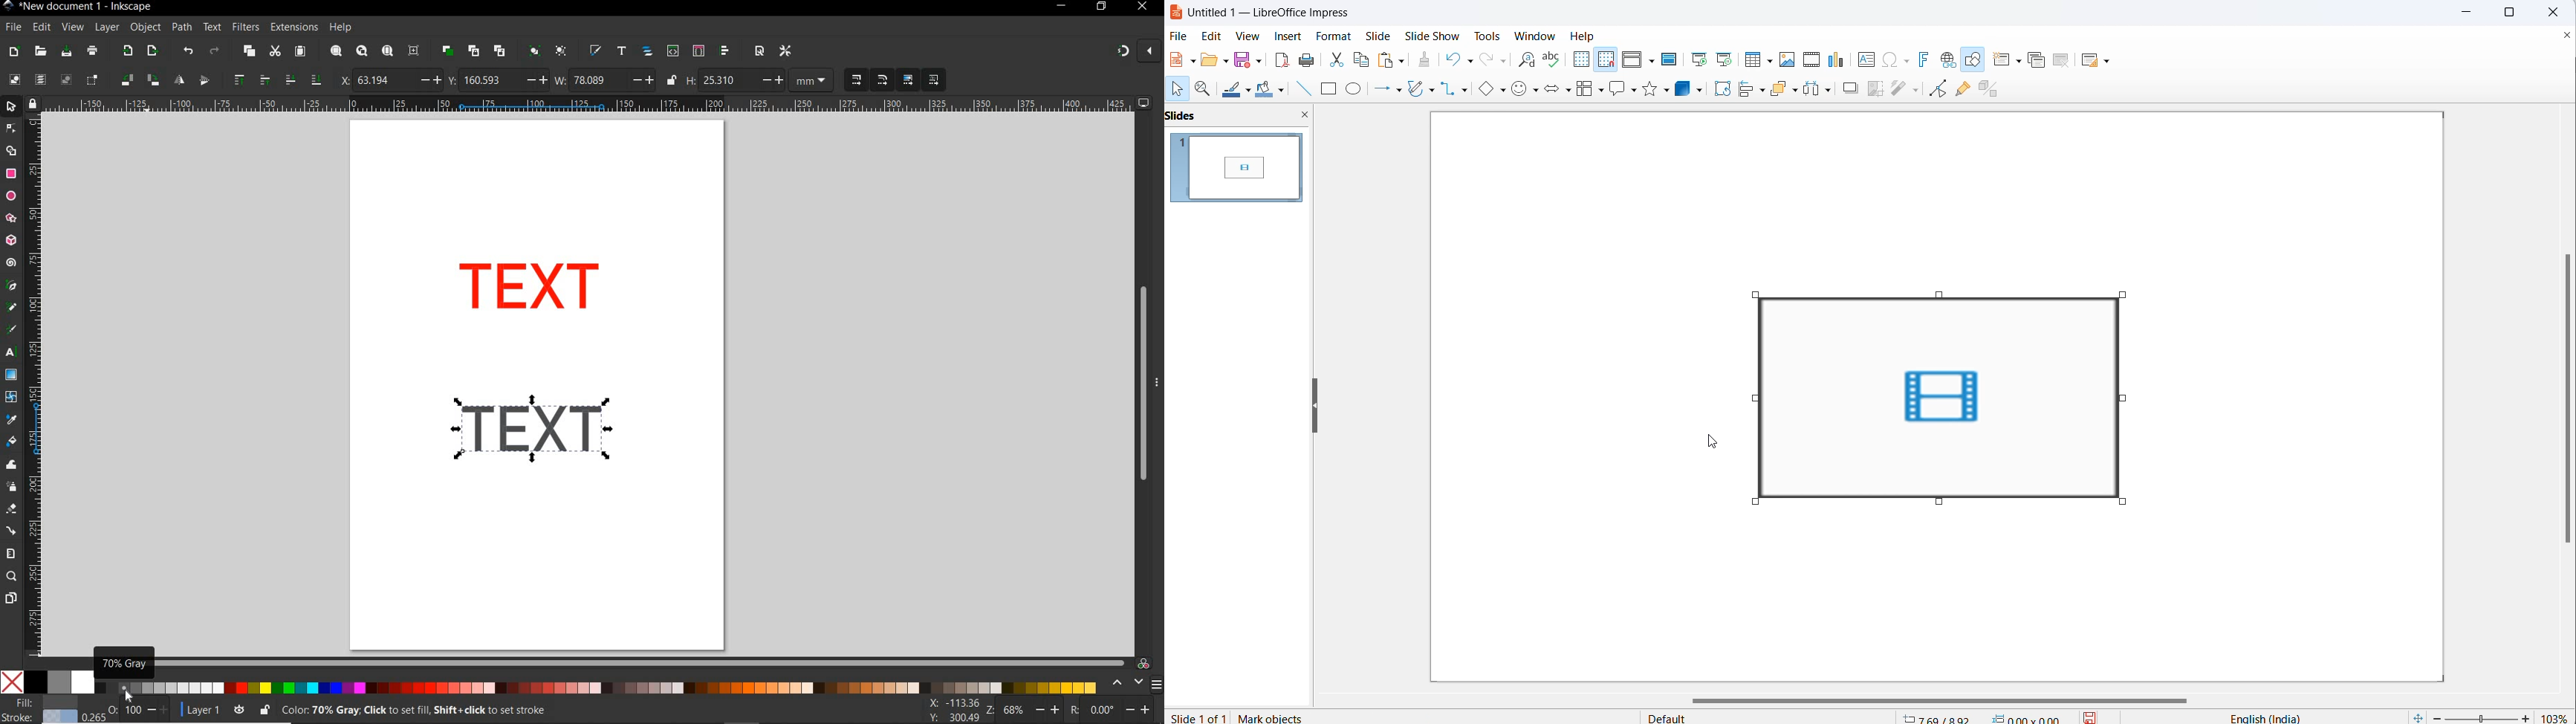  Describe the element at coordinates (1486, 60) in the screenshot. I see `redo` at that location.